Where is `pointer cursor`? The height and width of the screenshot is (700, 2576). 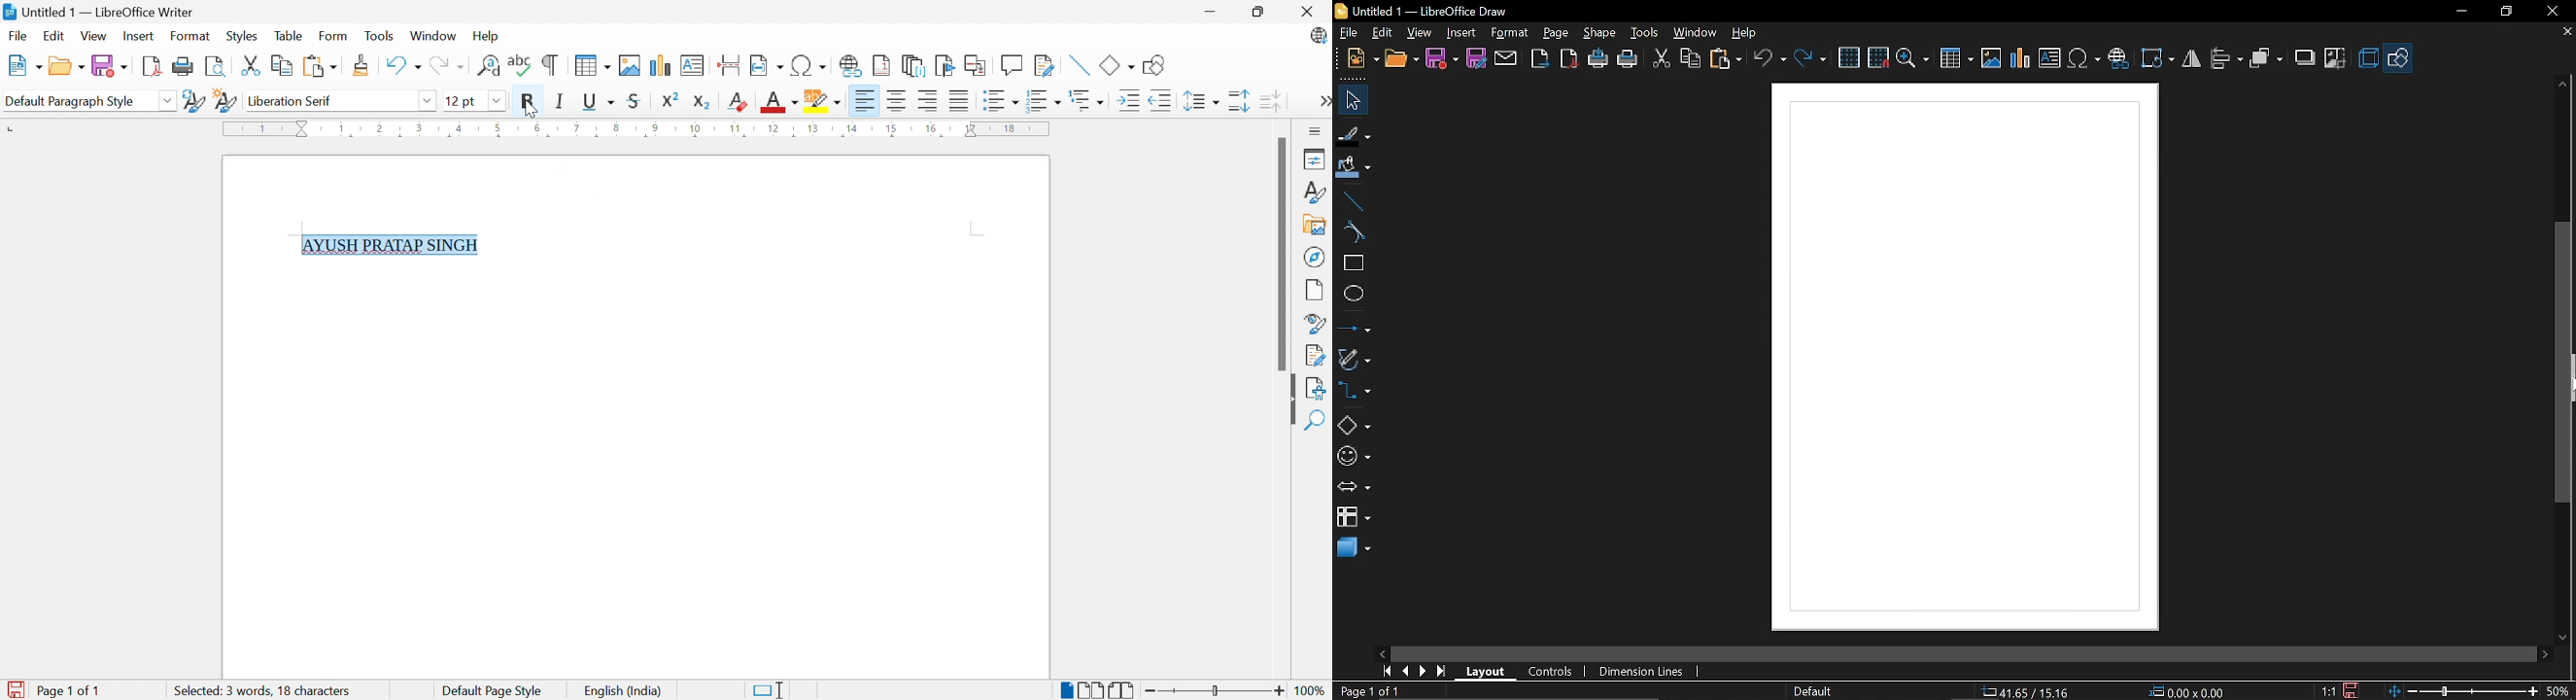
pointer cursor is located at coordinates (530, 110).